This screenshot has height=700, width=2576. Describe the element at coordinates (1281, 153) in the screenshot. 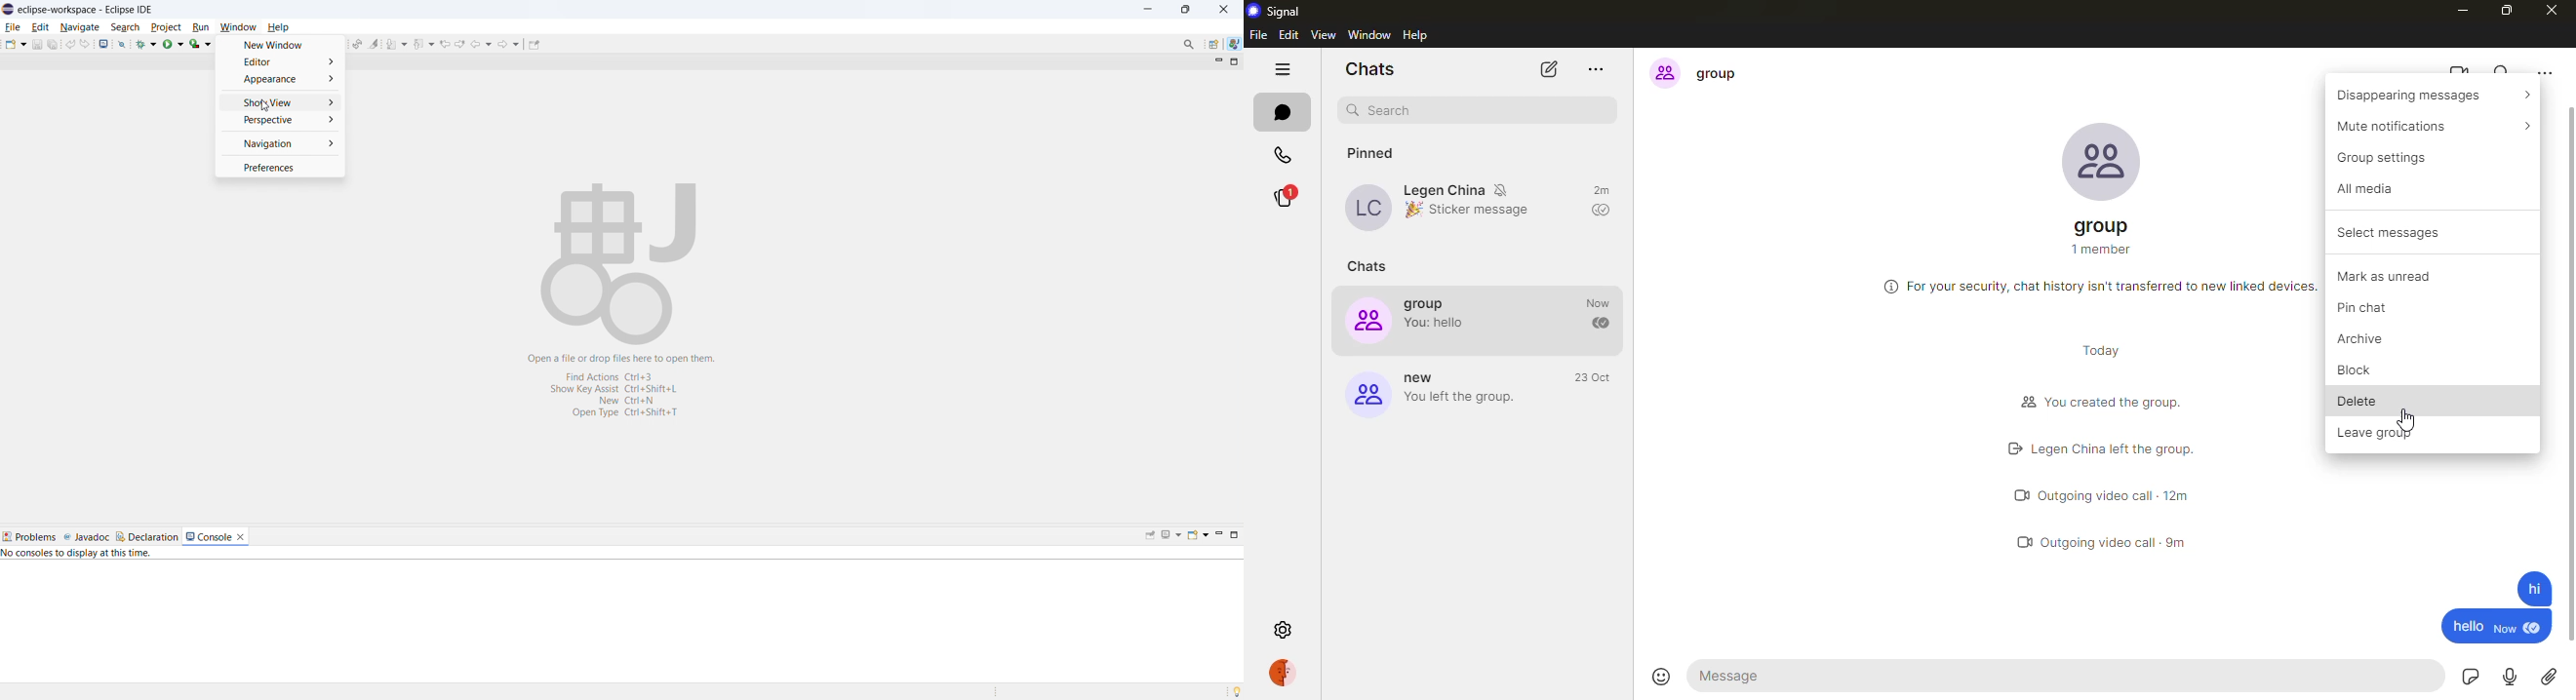

I see `calls` at that location.